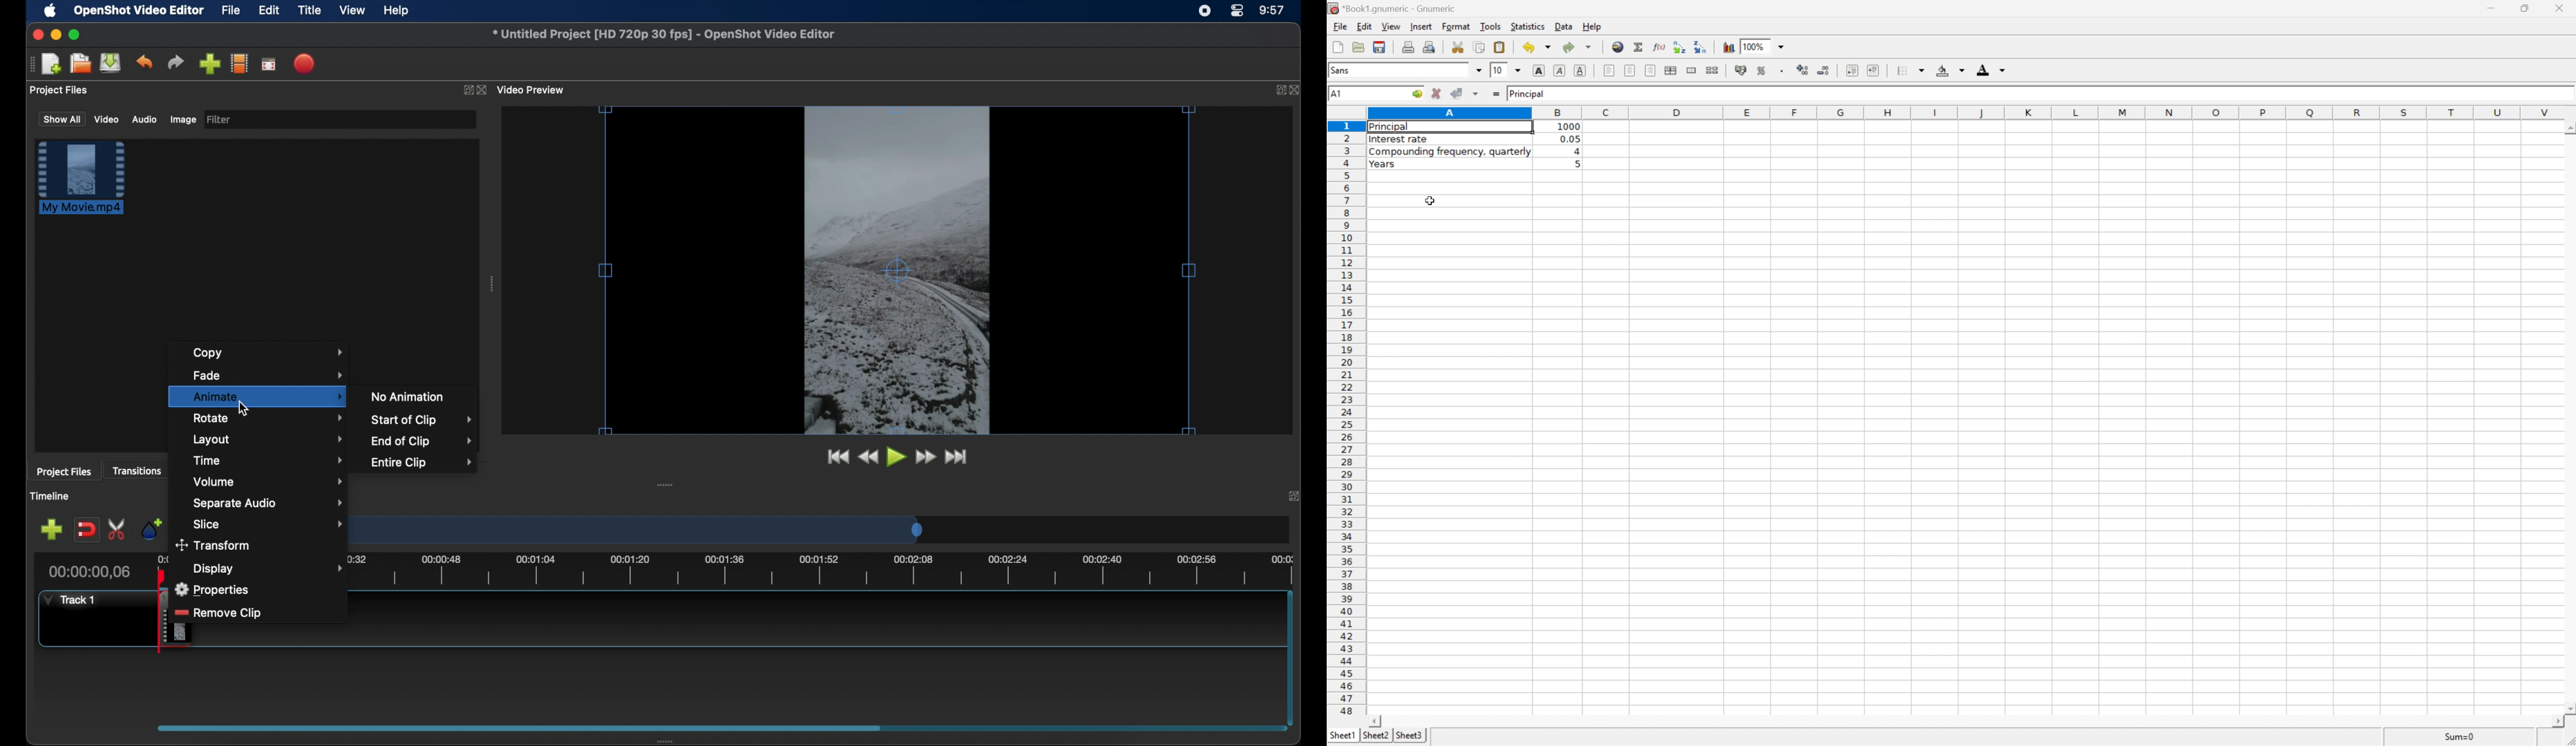 The image size is (2576, 756). What do you see at coordinates (1495, 95) in the screenshot?
I see `enter formula` at bounding box center [1495, 95].